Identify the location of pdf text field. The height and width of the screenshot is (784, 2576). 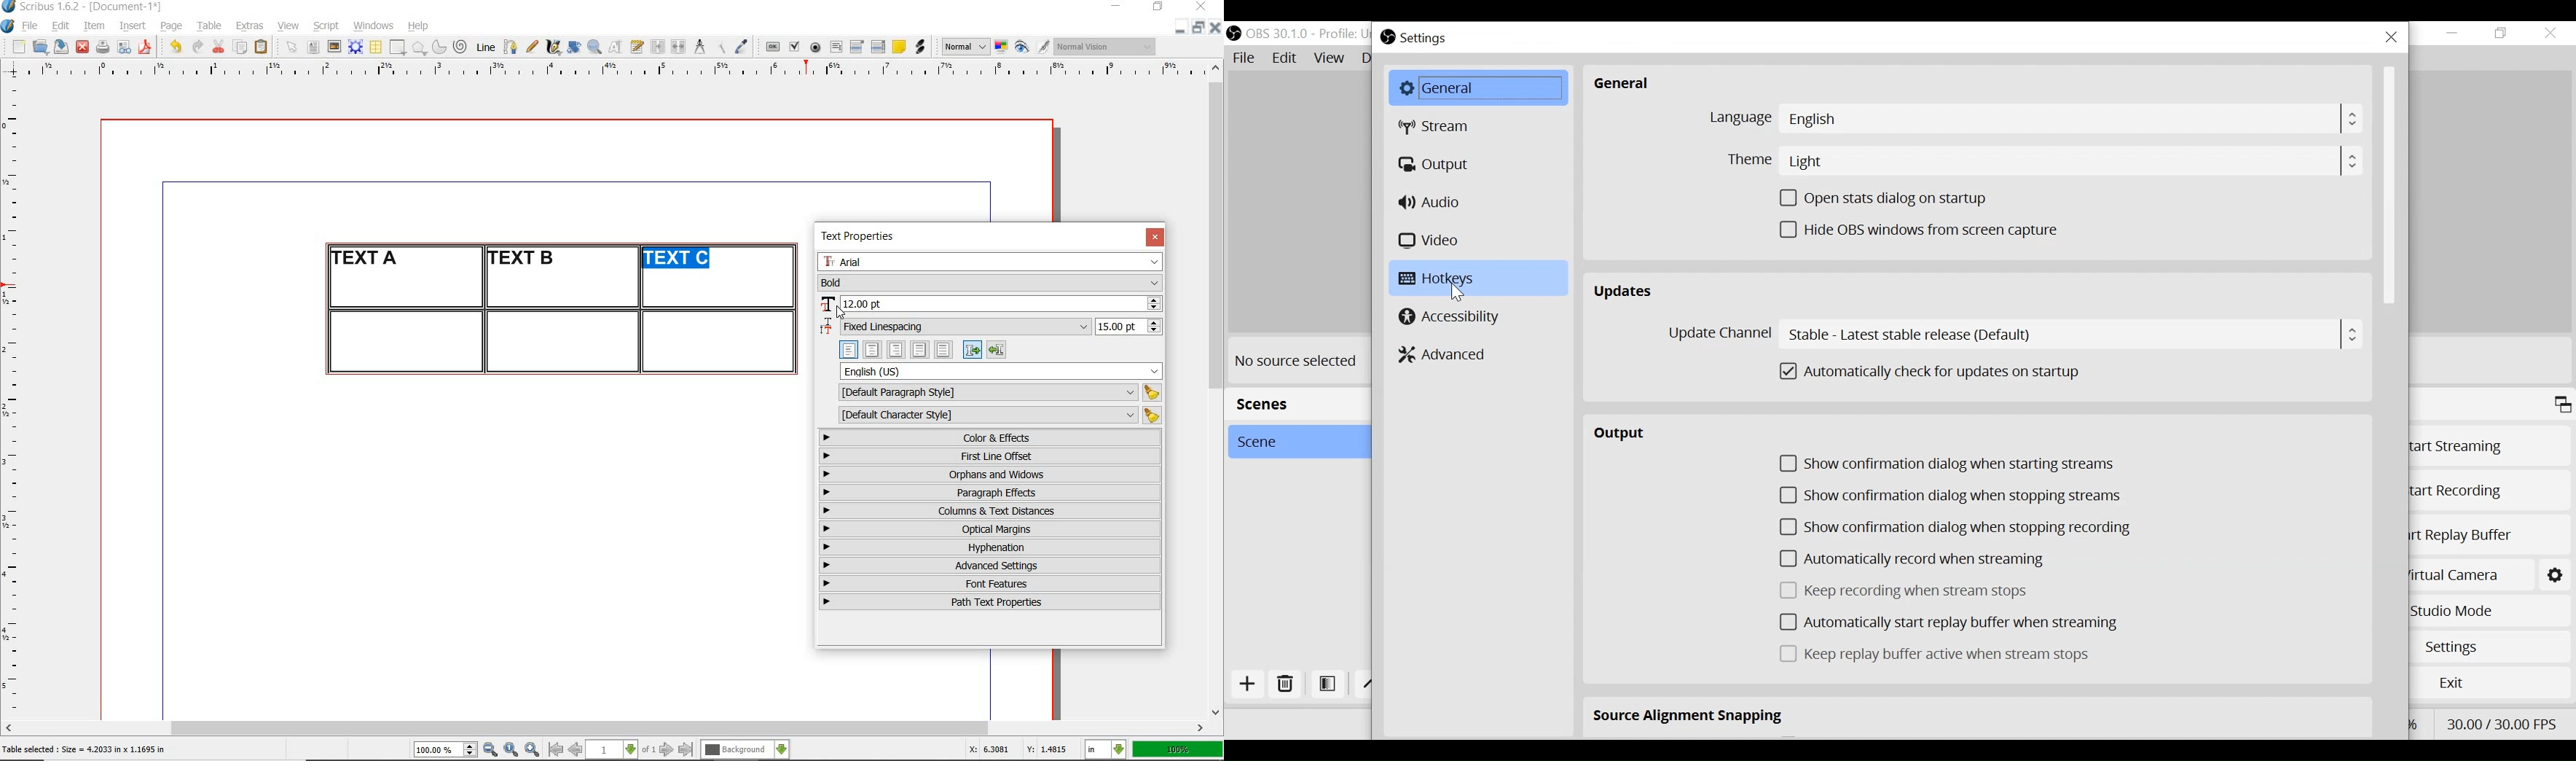
(836, 48).